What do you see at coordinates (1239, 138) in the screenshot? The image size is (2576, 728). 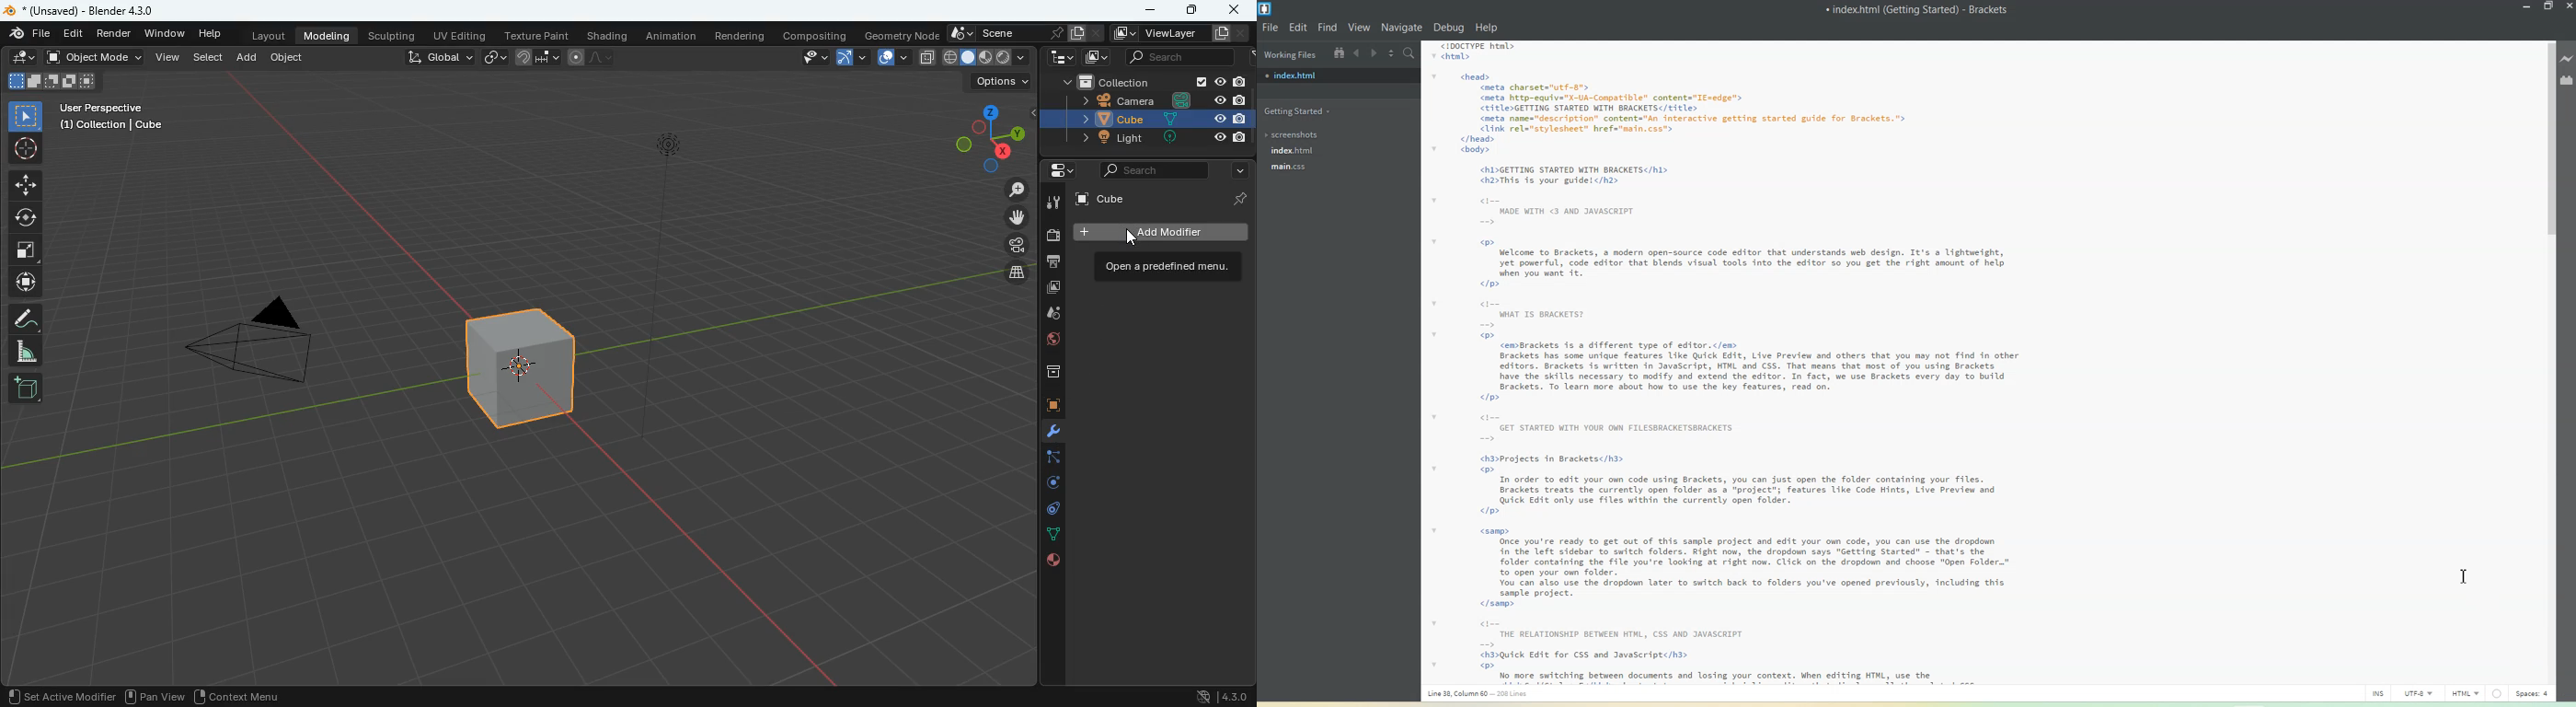 I see `` at bounding box center [1239, 138].